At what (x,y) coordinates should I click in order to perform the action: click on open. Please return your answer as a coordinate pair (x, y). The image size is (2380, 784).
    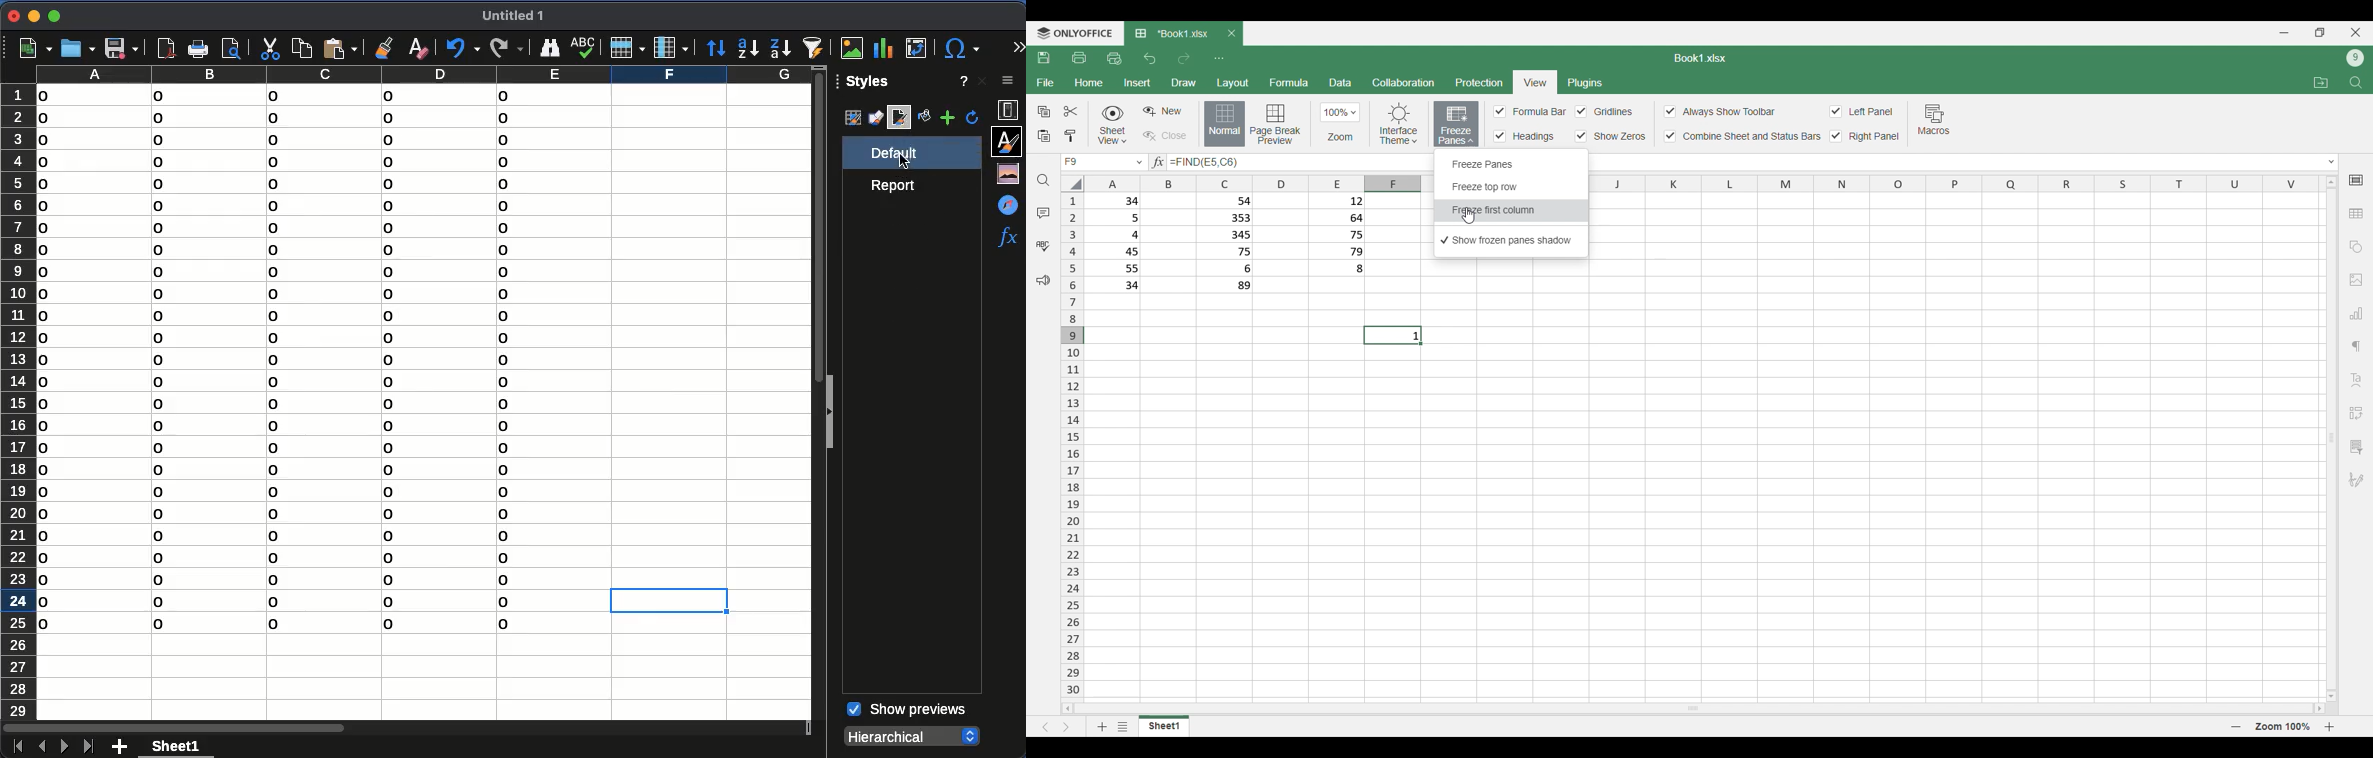
    Looking at the image, I should click on (77, 48).